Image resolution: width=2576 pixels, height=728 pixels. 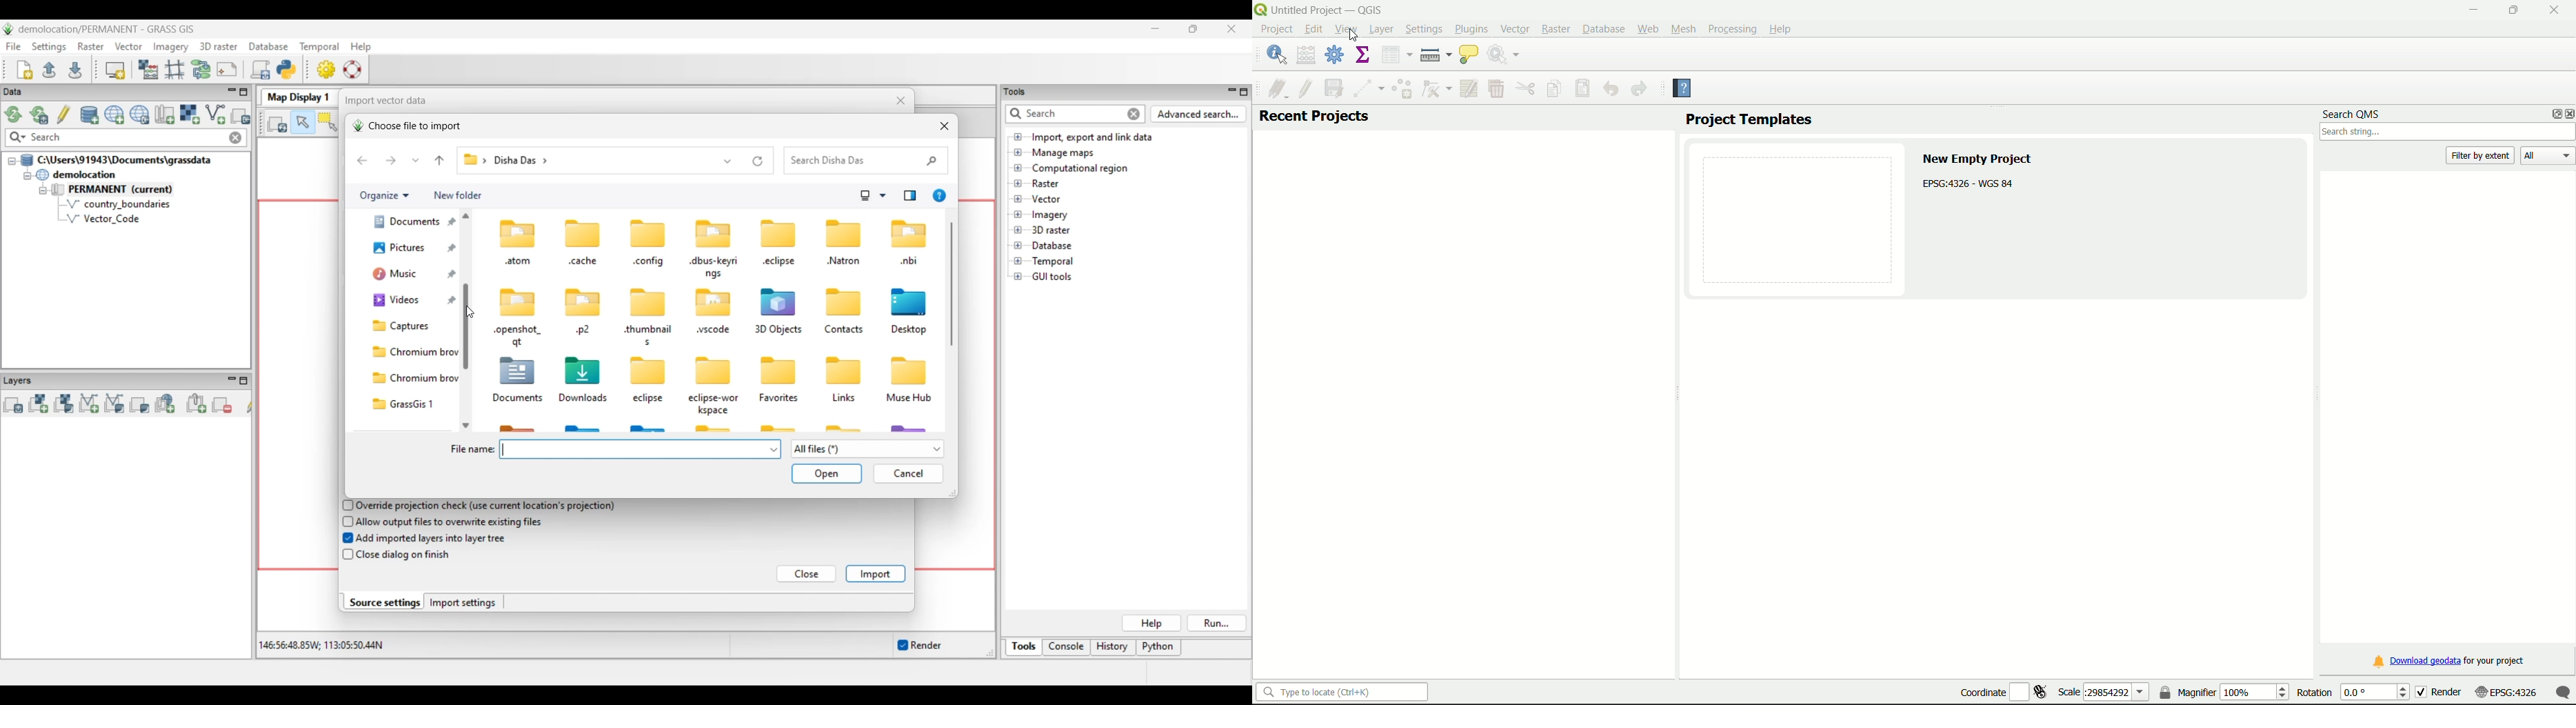 I want to click on Mesh, so click(x=1684, y=29).